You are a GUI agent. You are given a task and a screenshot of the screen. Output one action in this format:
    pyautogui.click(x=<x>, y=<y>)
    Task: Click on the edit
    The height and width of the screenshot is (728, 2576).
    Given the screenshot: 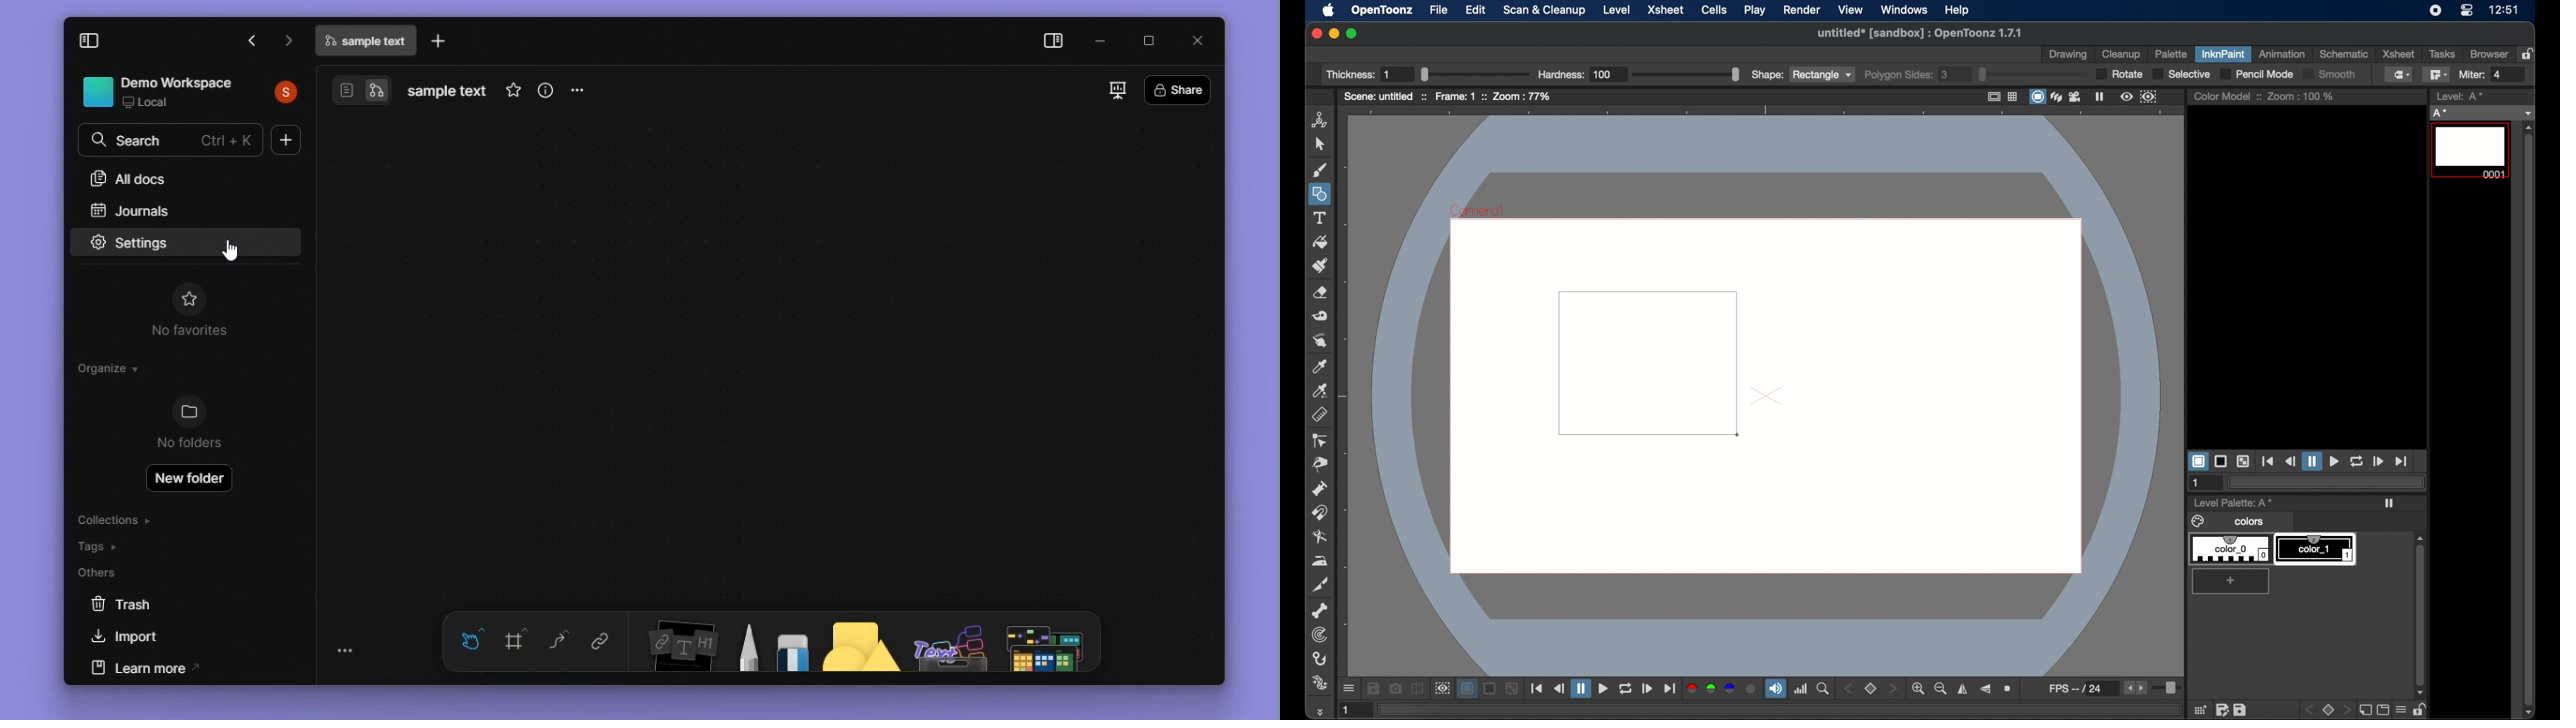 What is the action you would take?
    pyautogui.click(x=2223, y=709)
    